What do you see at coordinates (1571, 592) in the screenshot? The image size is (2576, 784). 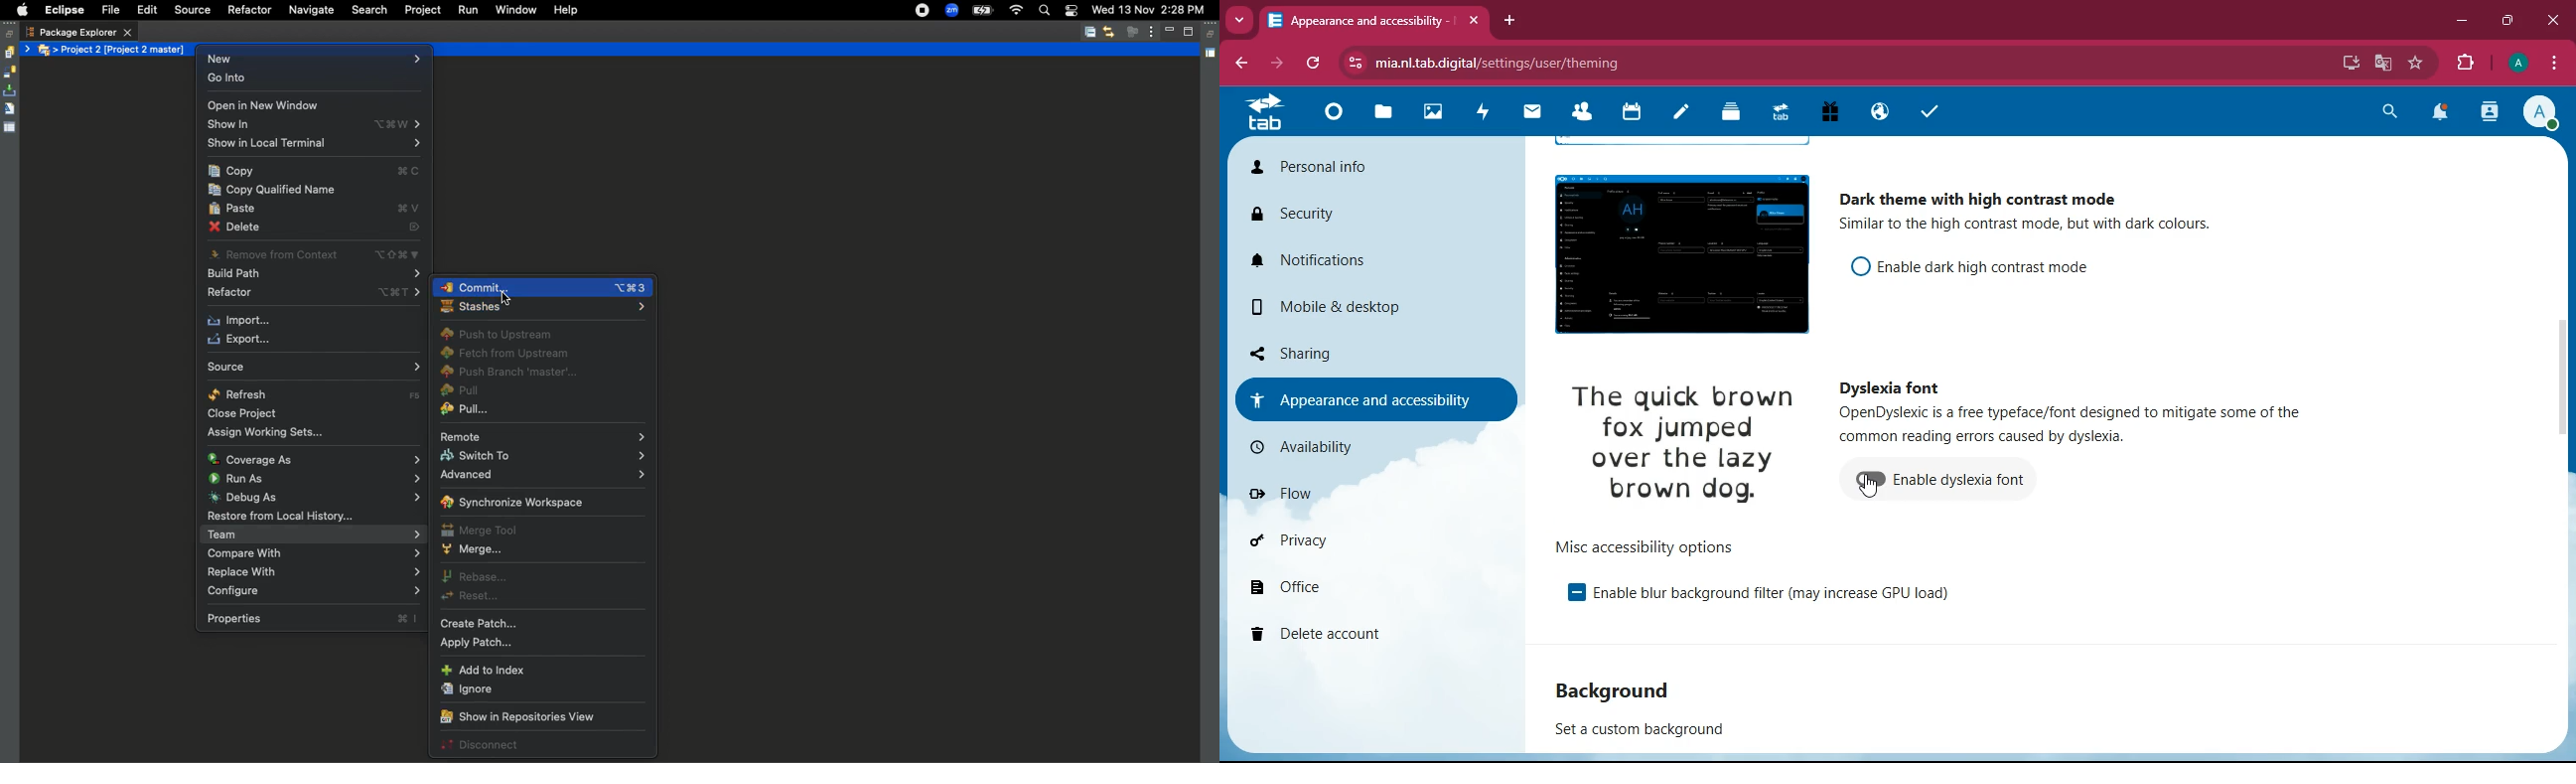 I see `enable` at bounding box center [1571, 592].